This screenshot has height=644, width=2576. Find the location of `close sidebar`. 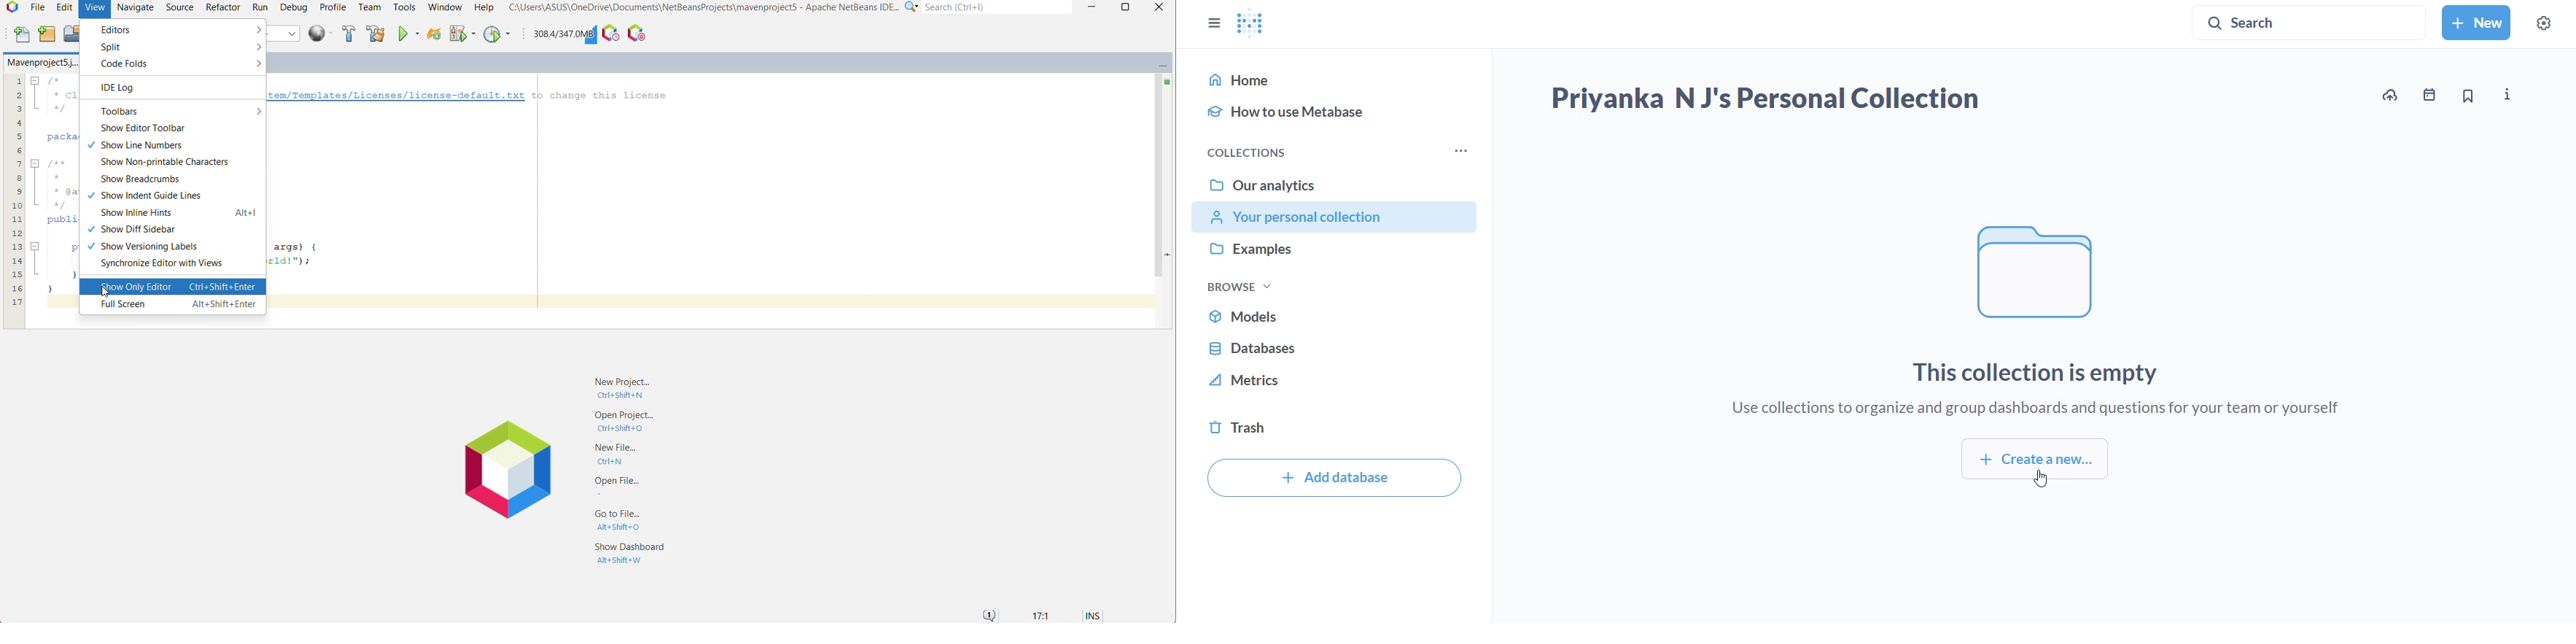

close sidebar is located at coordinates (1205, 18).